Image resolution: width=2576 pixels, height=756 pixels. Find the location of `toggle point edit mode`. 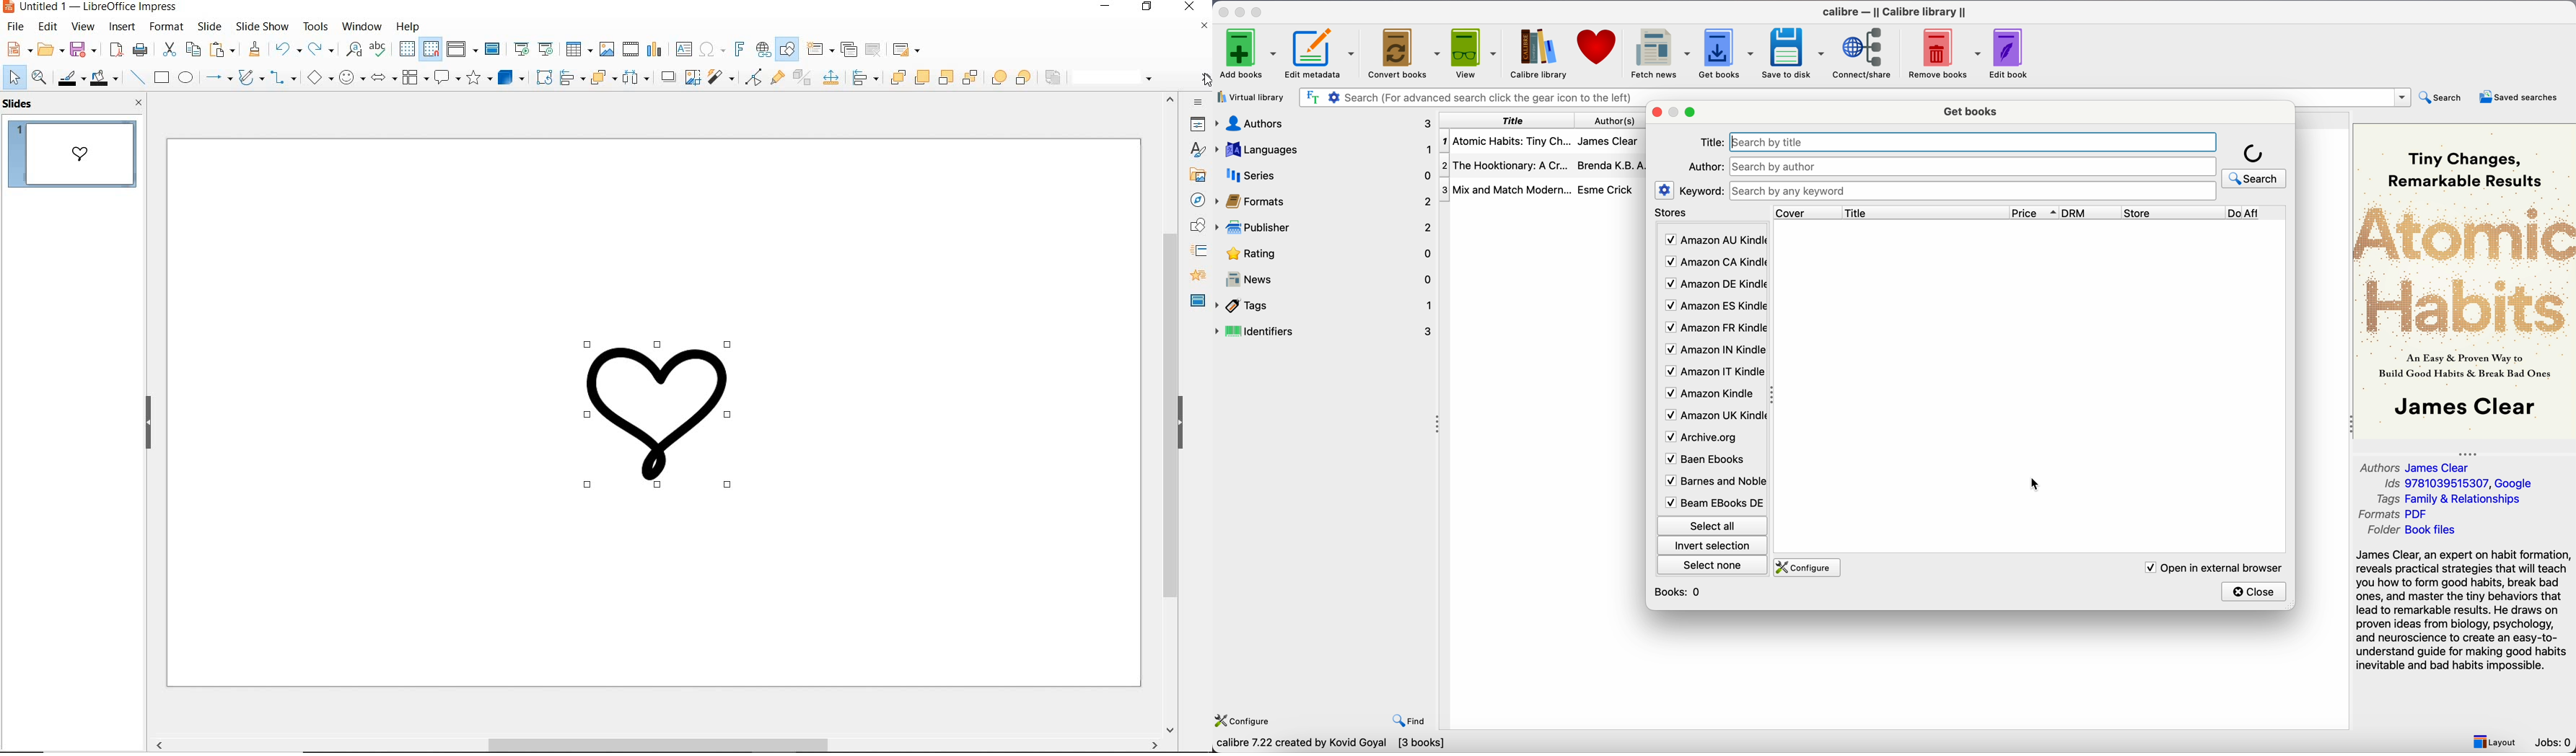

toggle point edit mode is located at coordinates (751, 78).